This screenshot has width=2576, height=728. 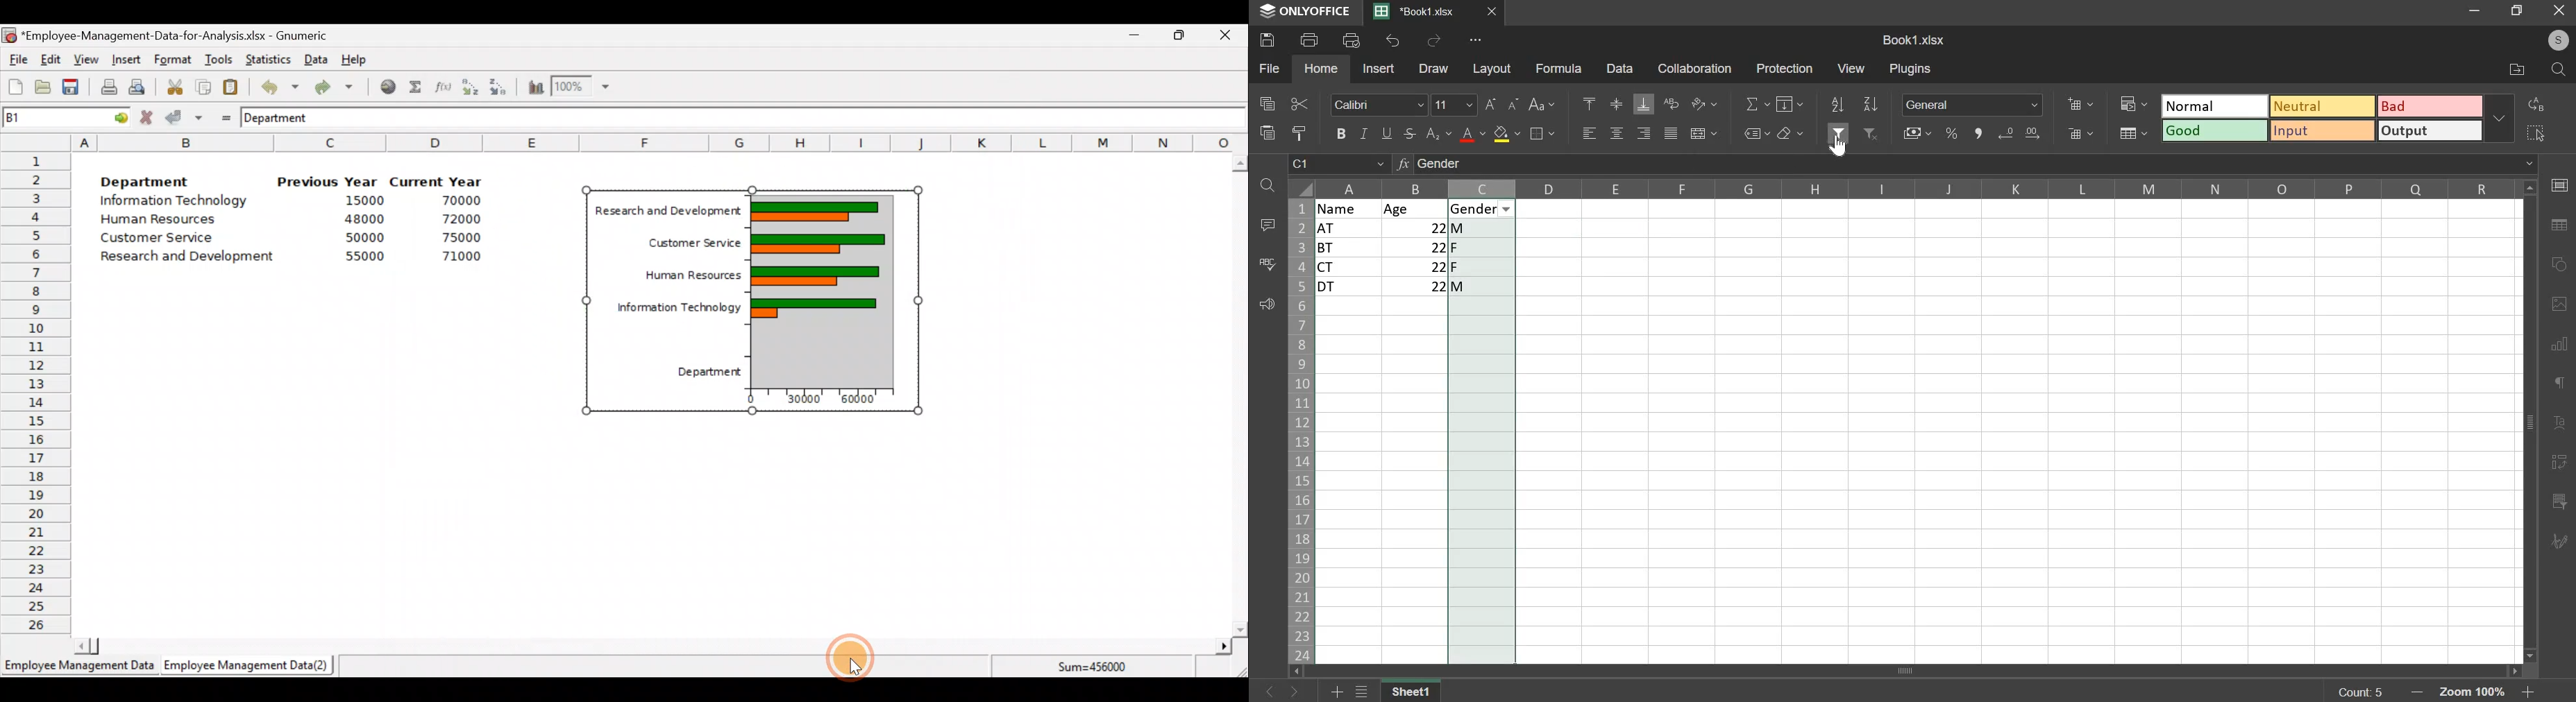 I want to click on file, so click(x=1269, y=68).